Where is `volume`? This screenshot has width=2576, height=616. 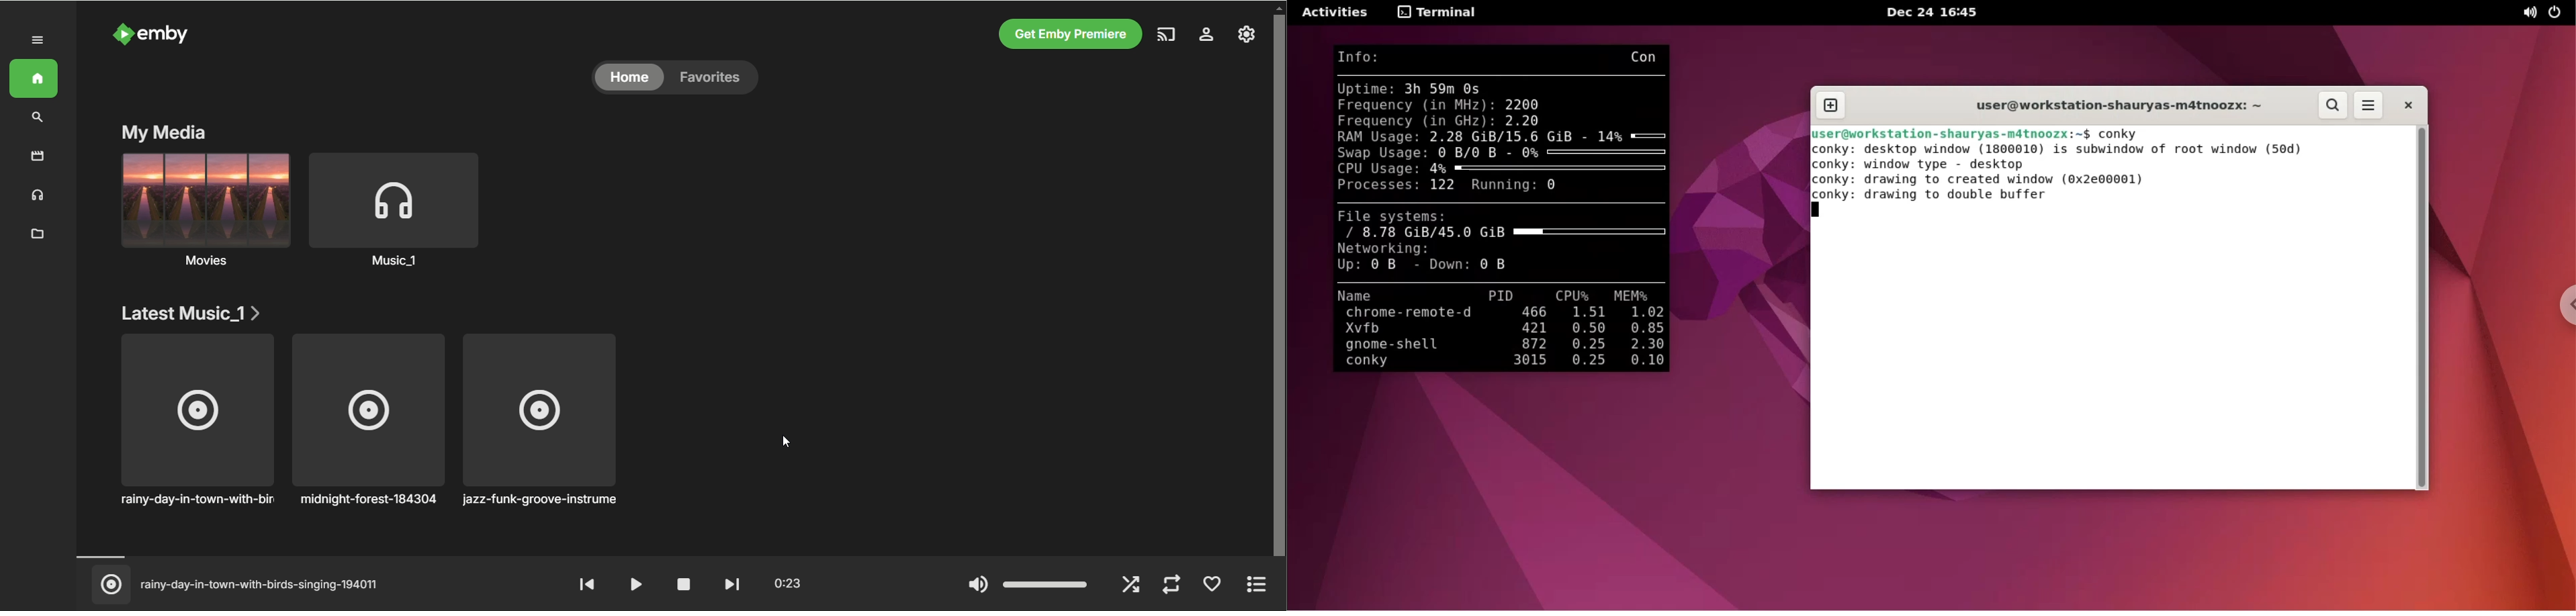
volume is located at coordinates (1025, 584).